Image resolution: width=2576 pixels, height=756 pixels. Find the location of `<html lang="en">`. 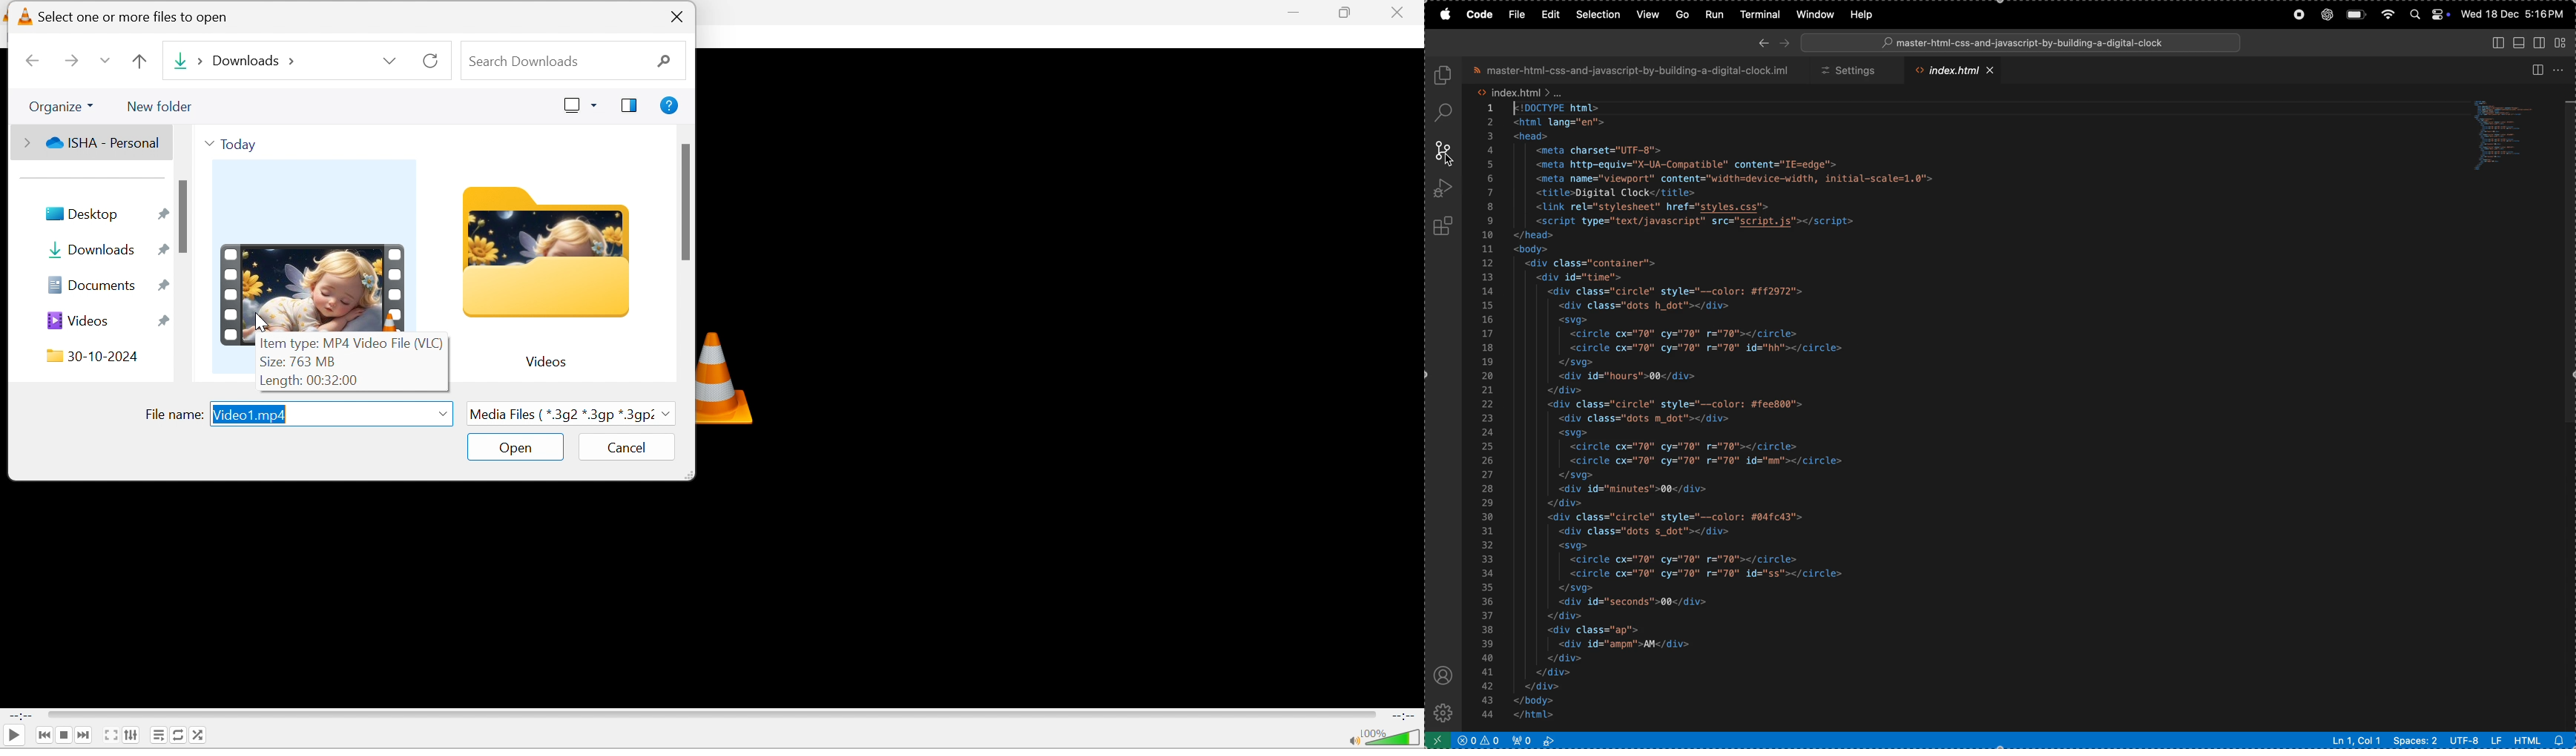

<html lang="en"> is located at coordinates (1559, 122).